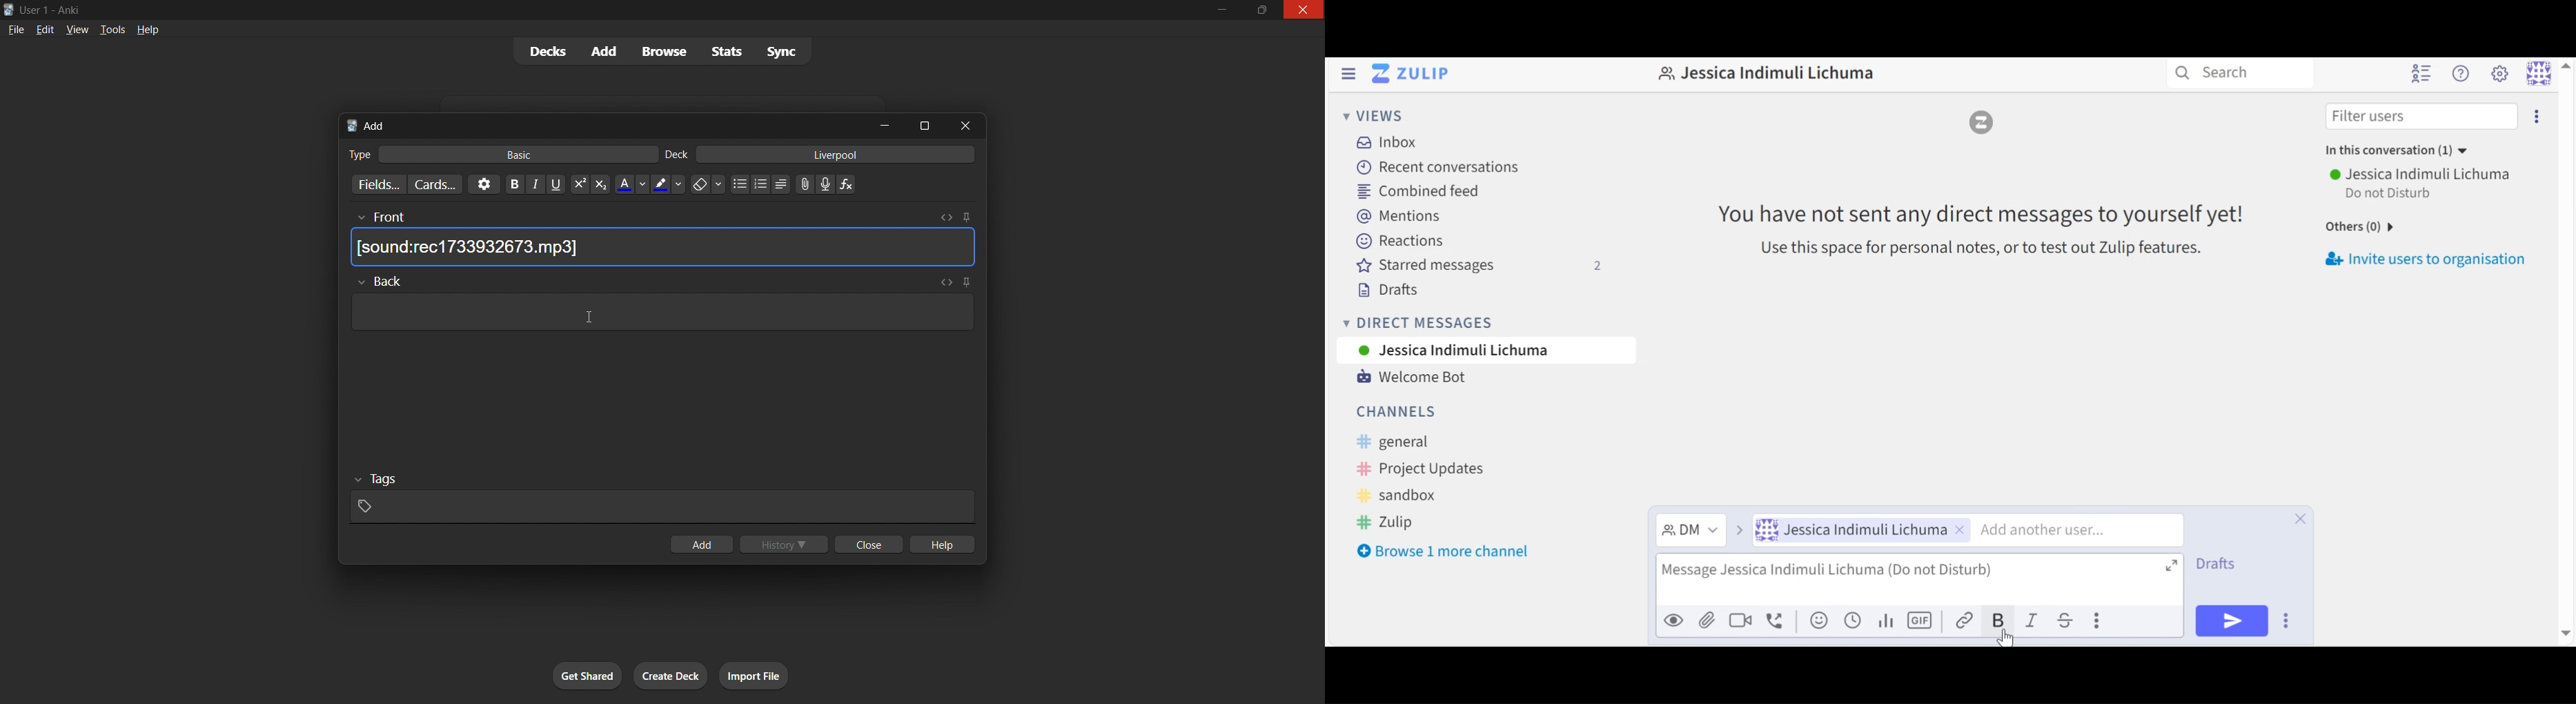 The width and height of the screenshot is (2576, 728). What do you see at coordinates (1408, 442) in the screenshot?
I see `general` at bounding box center [1408, 442].